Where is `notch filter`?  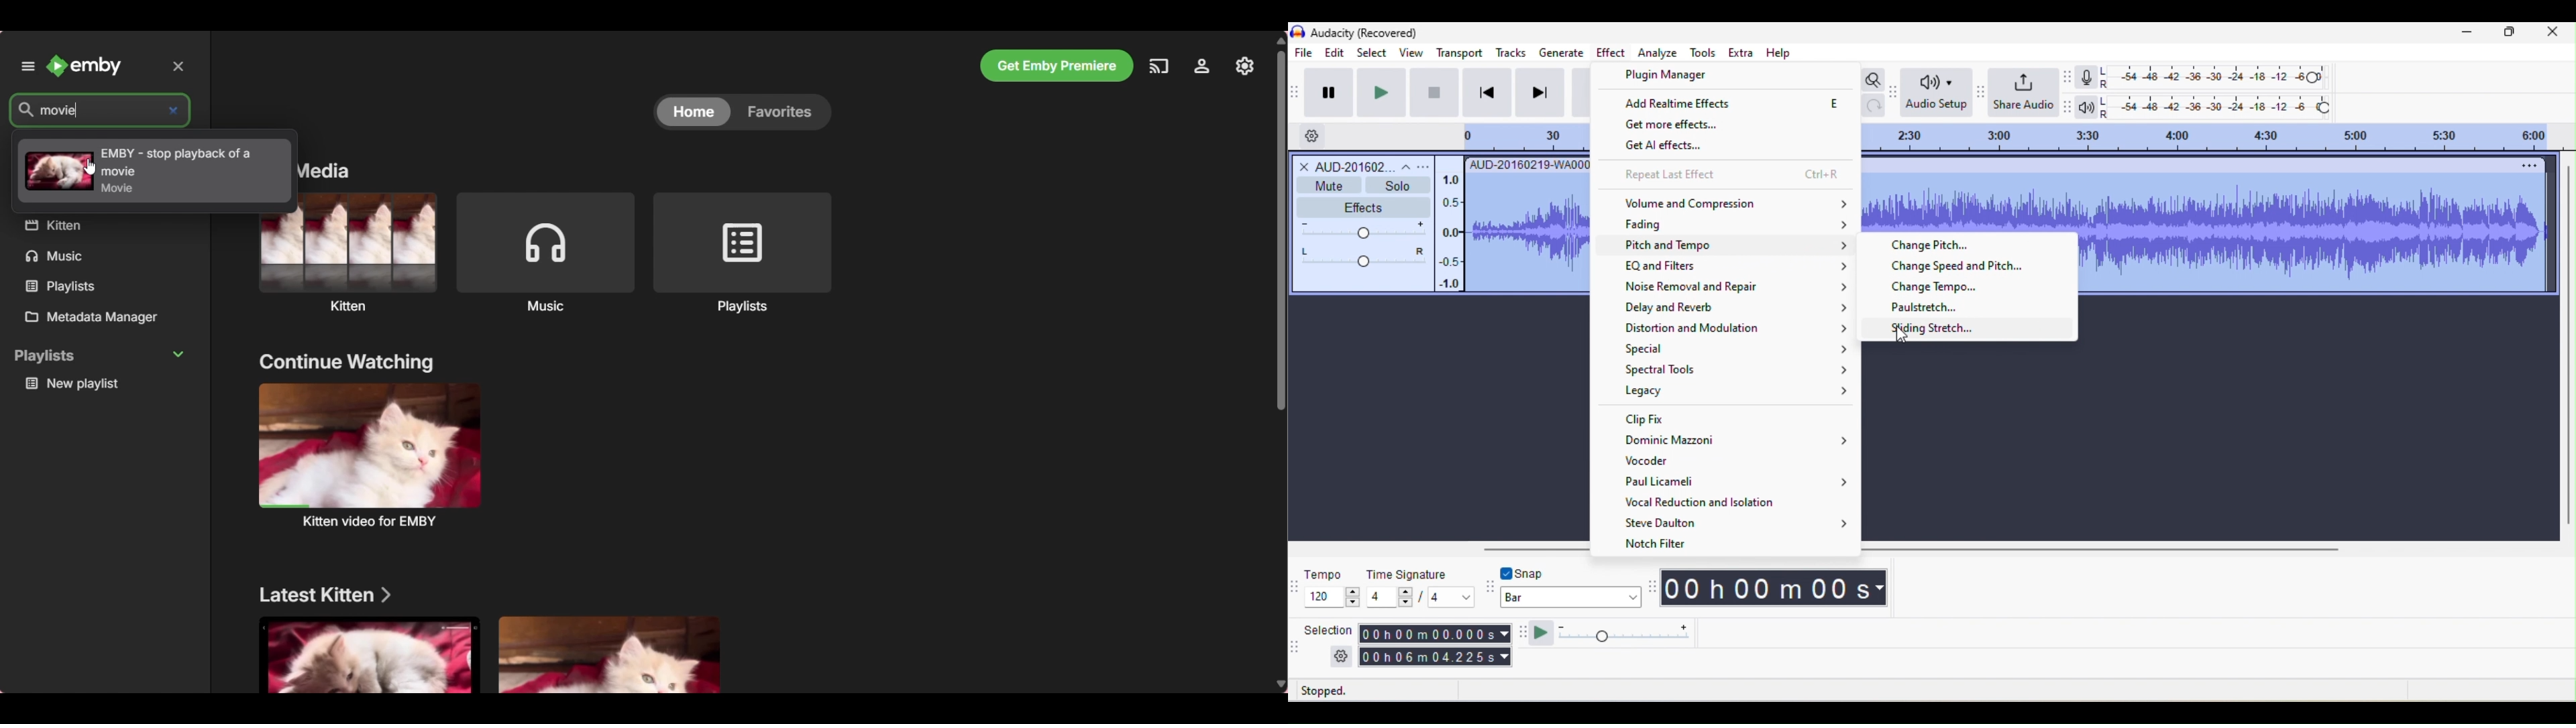
notch filter is located at coordinates (1677, 544).